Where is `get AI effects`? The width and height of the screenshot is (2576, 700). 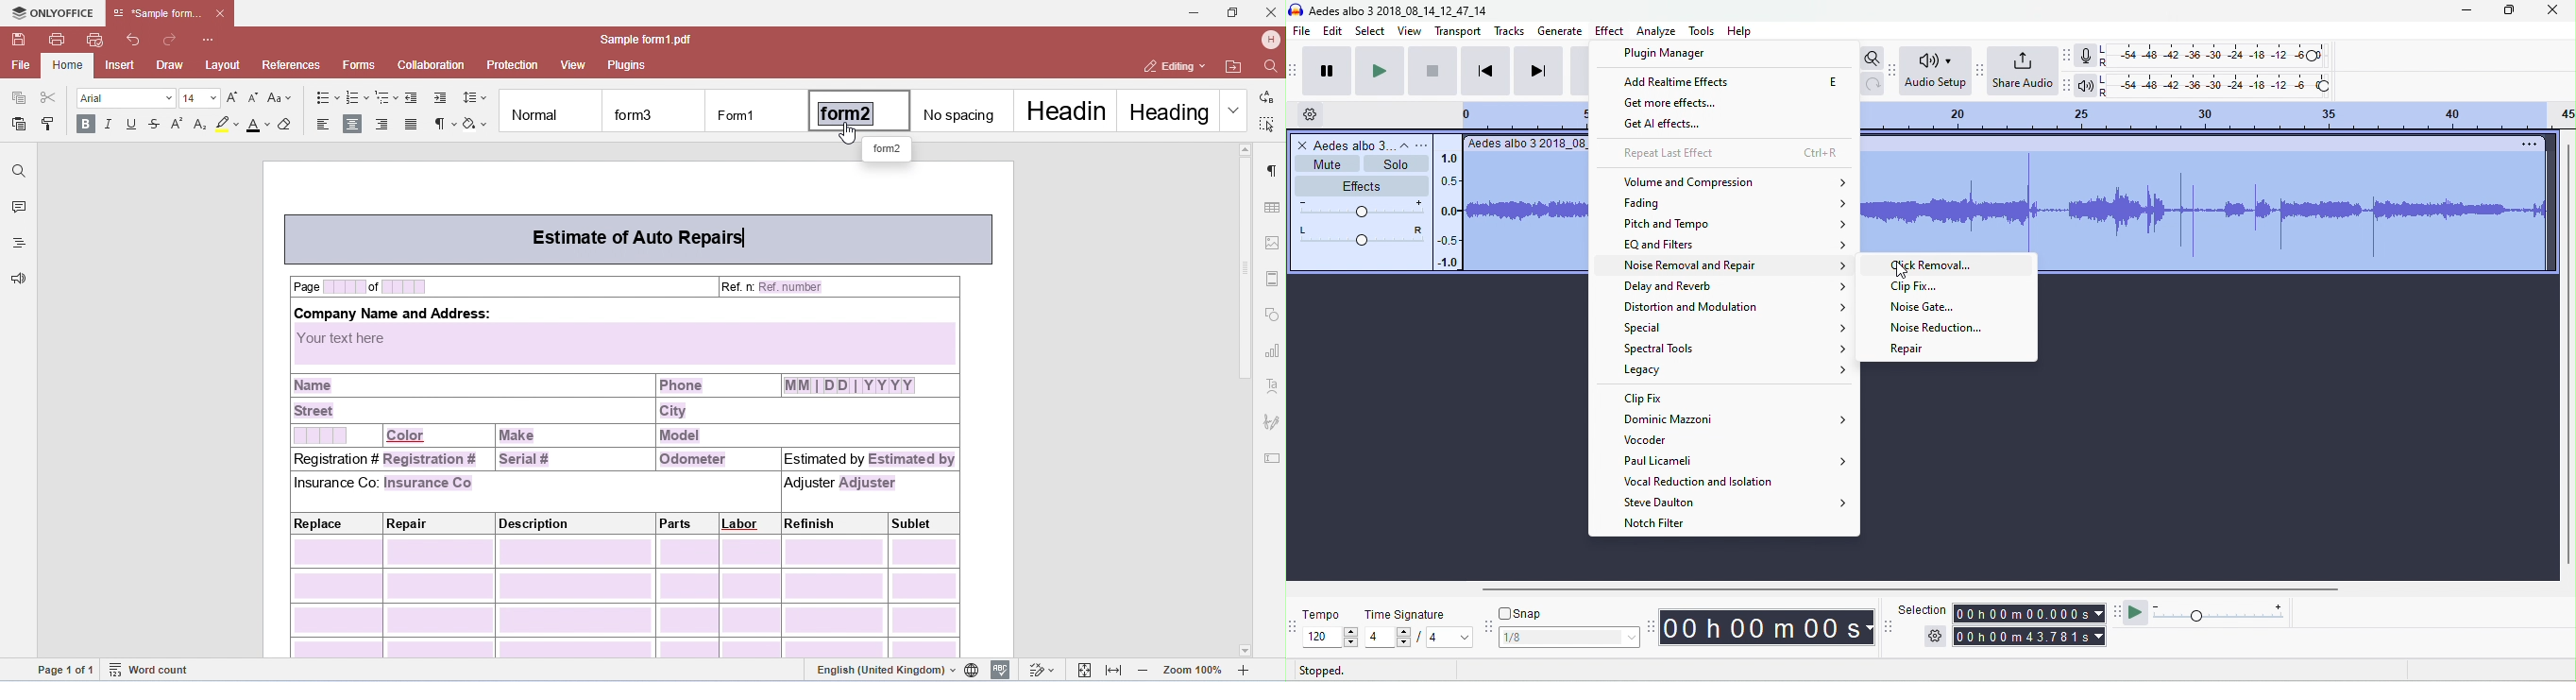
get AI effects is located at coordinates (1677, 126).